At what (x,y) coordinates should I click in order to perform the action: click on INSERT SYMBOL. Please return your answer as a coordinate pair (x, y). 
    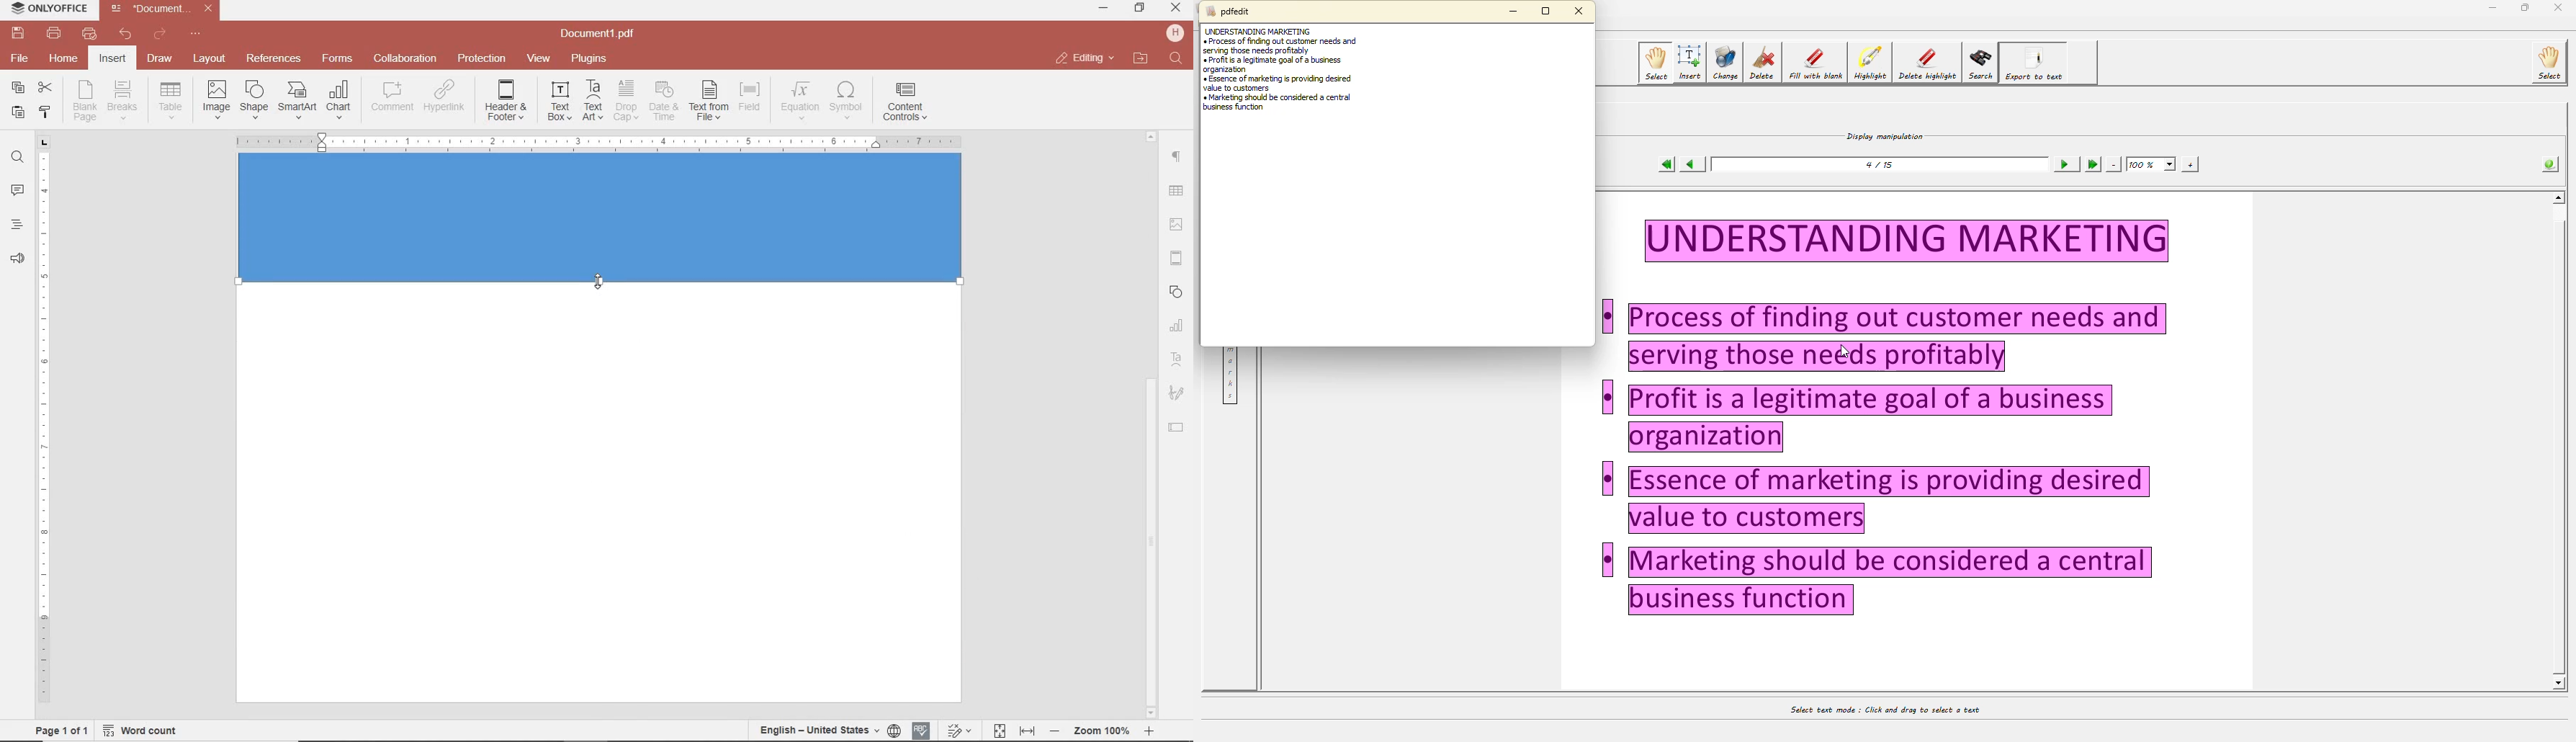
    Looking at the image, I should click on (846, 100).